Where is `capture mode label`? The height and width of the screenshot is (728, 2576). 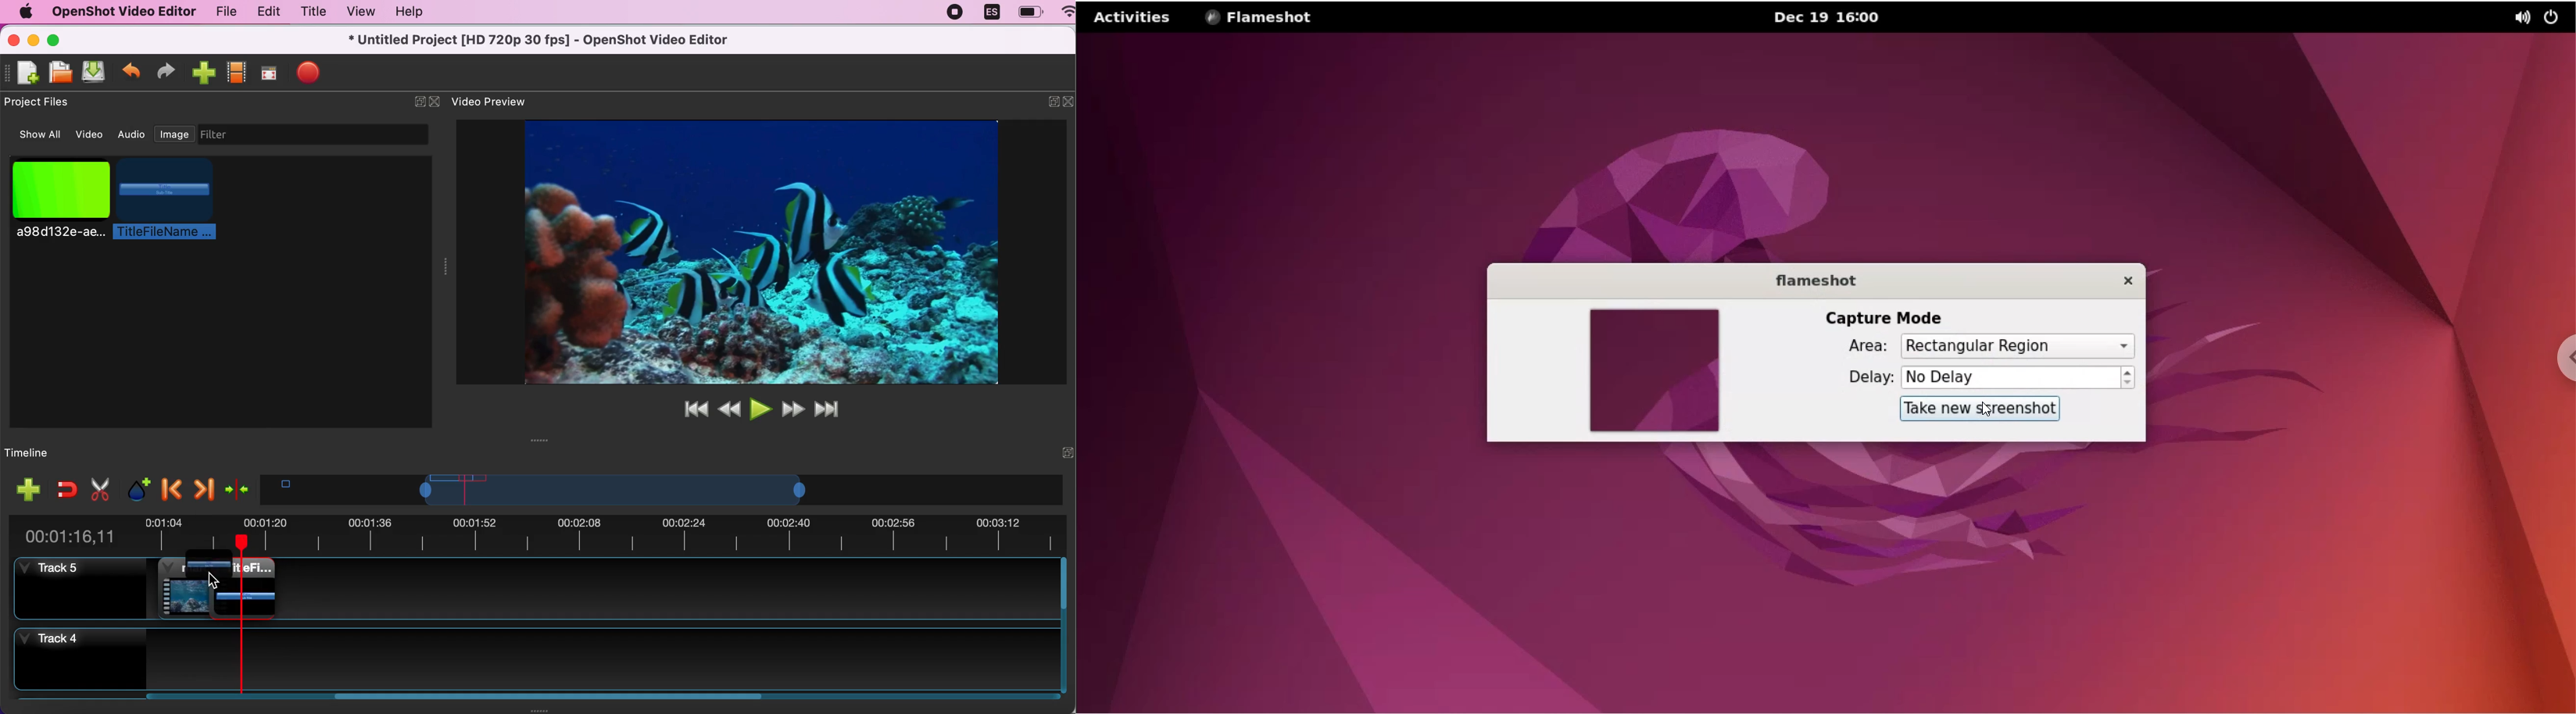
capture mode label is located at coordinates (1893, 317).